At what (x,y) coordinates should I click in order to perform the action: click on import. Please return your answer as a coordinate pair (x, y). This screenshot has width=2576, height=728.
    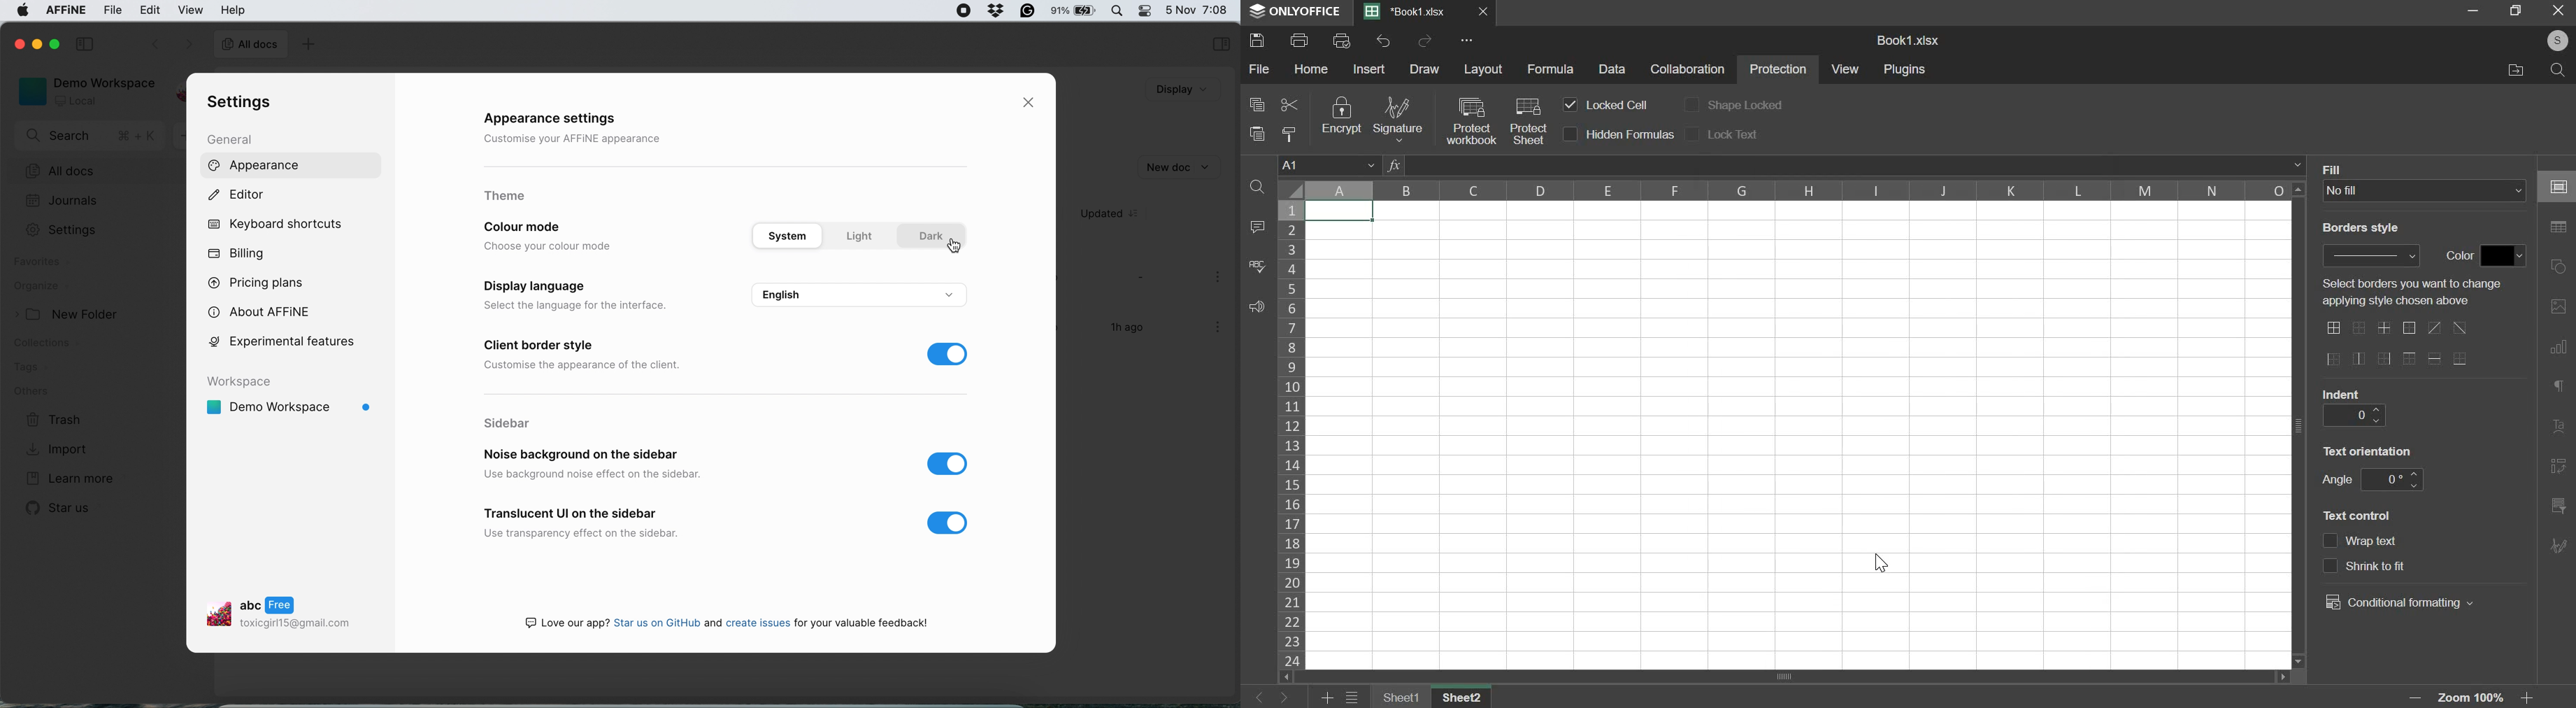
    Looking at the image, I should click on (65, 450).